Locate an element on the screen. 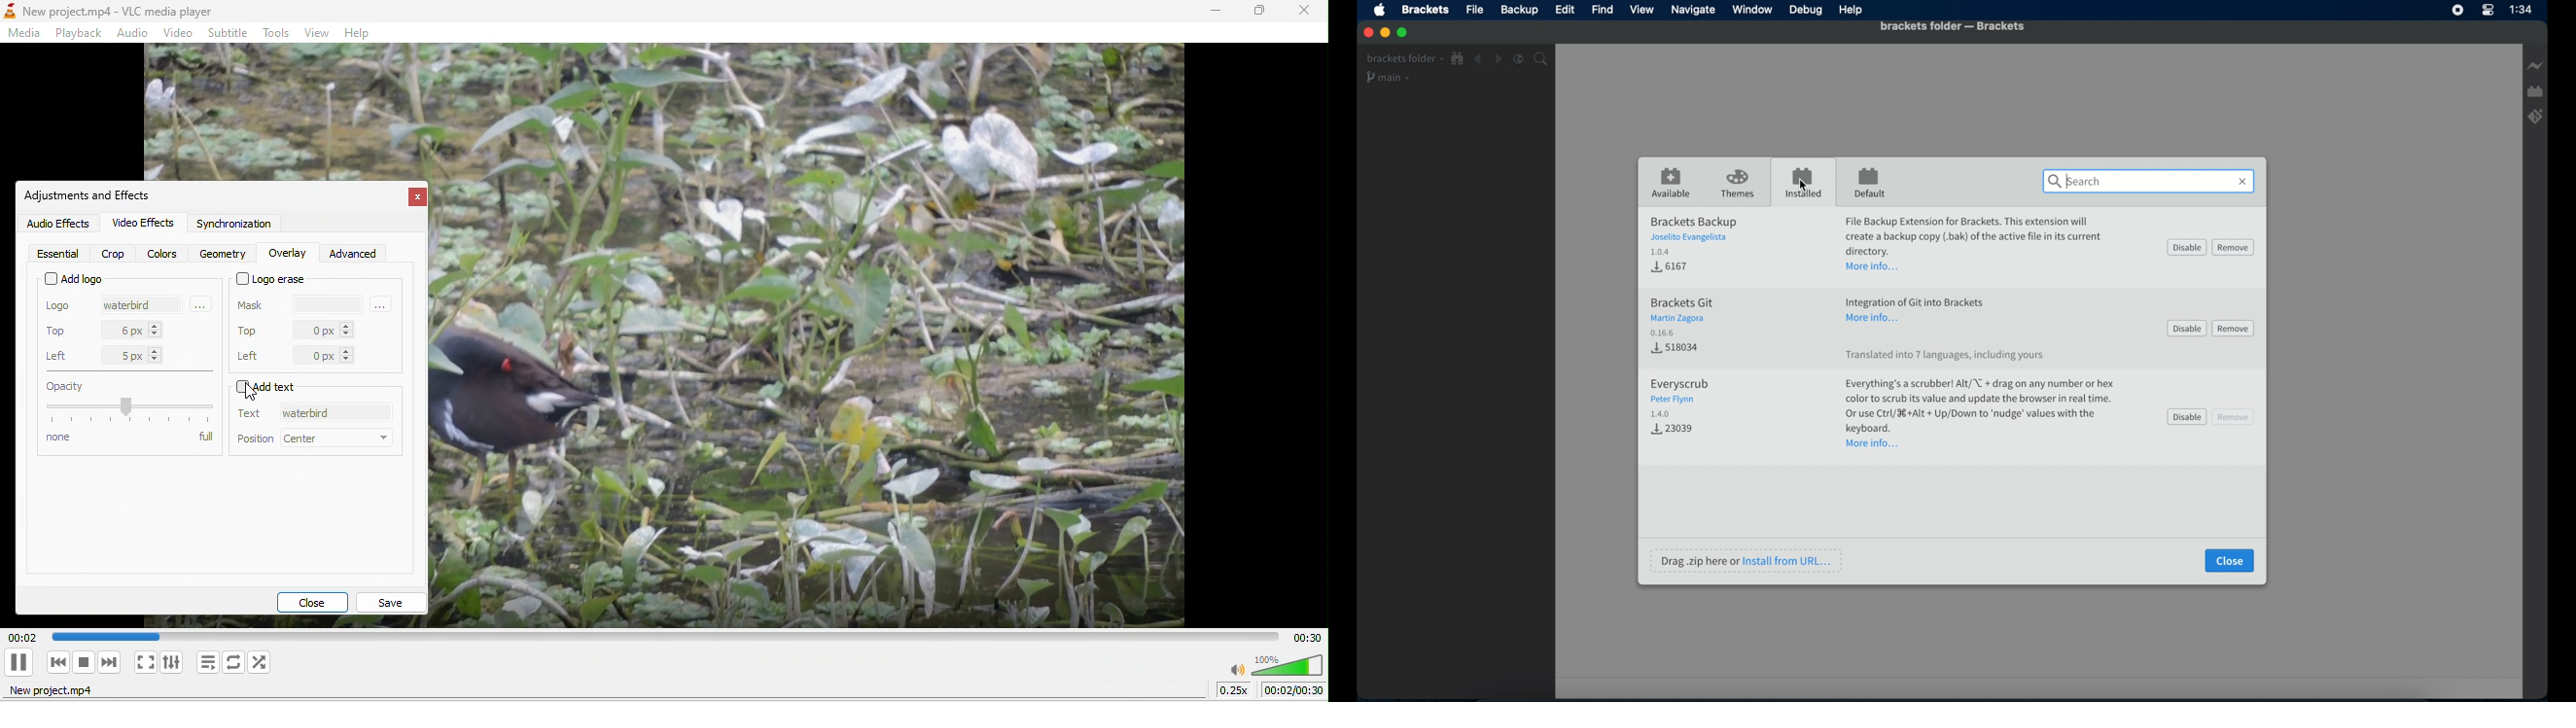 The height and width of the screenshot is (728, 2576). available is located at coordinates (1672, 182).